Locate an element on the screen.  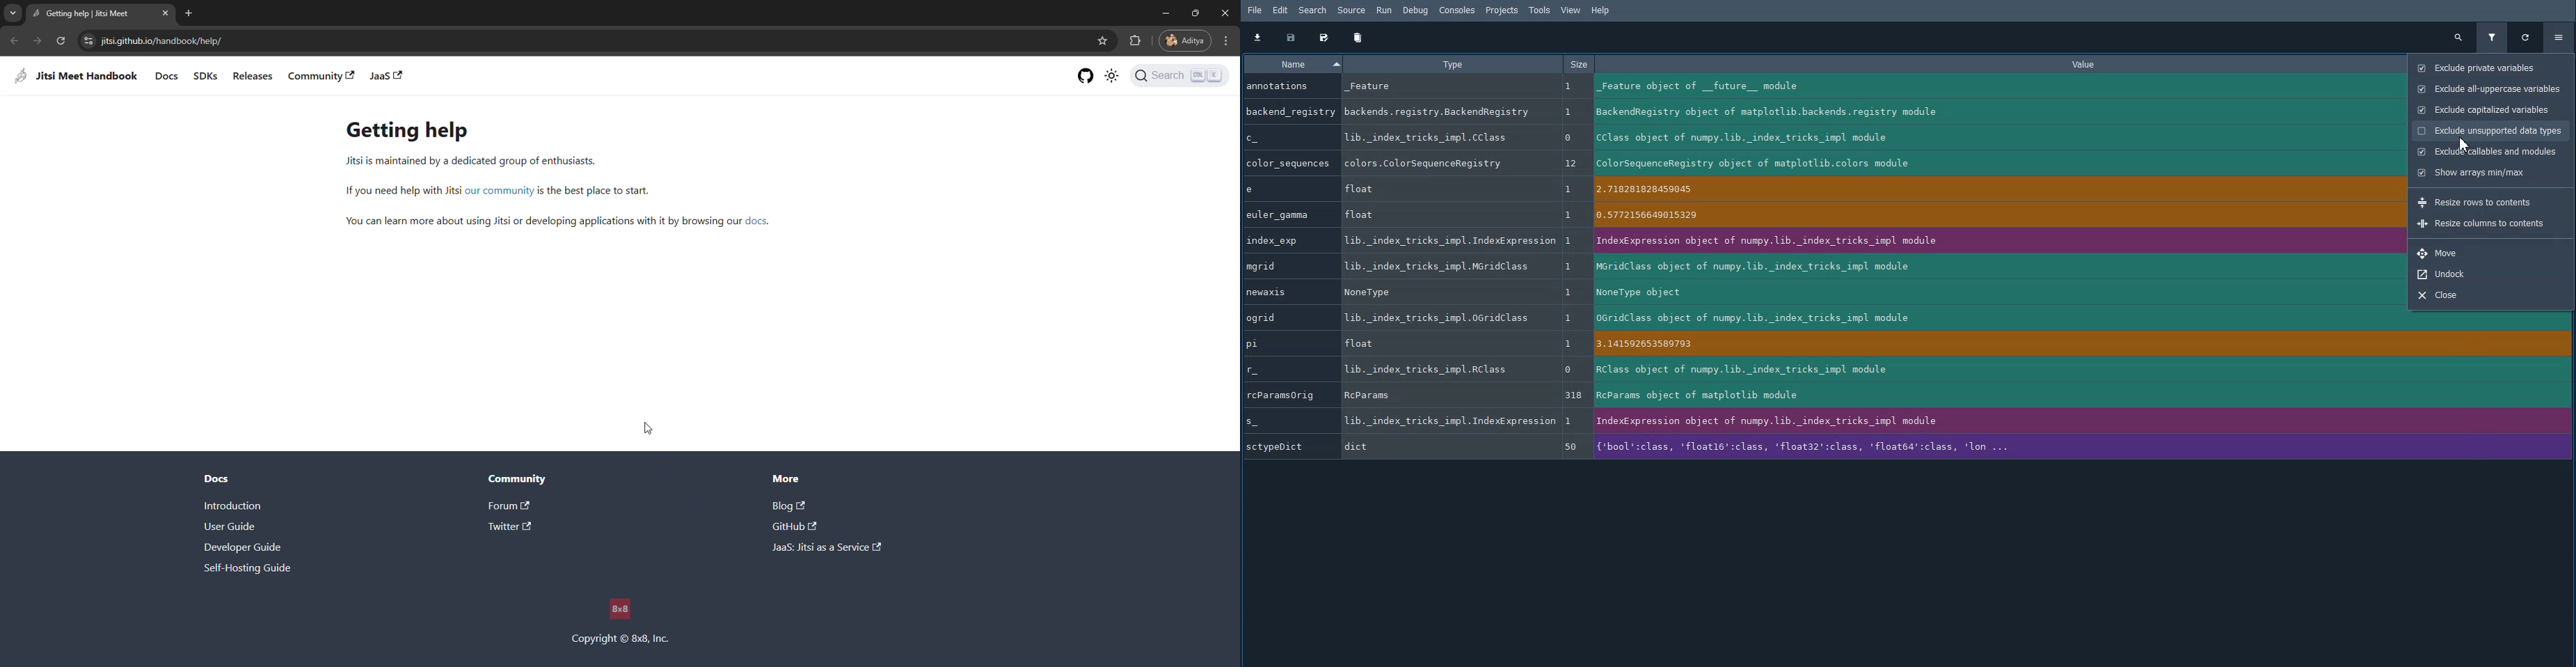
1 is located at coordinates (1570, 112).